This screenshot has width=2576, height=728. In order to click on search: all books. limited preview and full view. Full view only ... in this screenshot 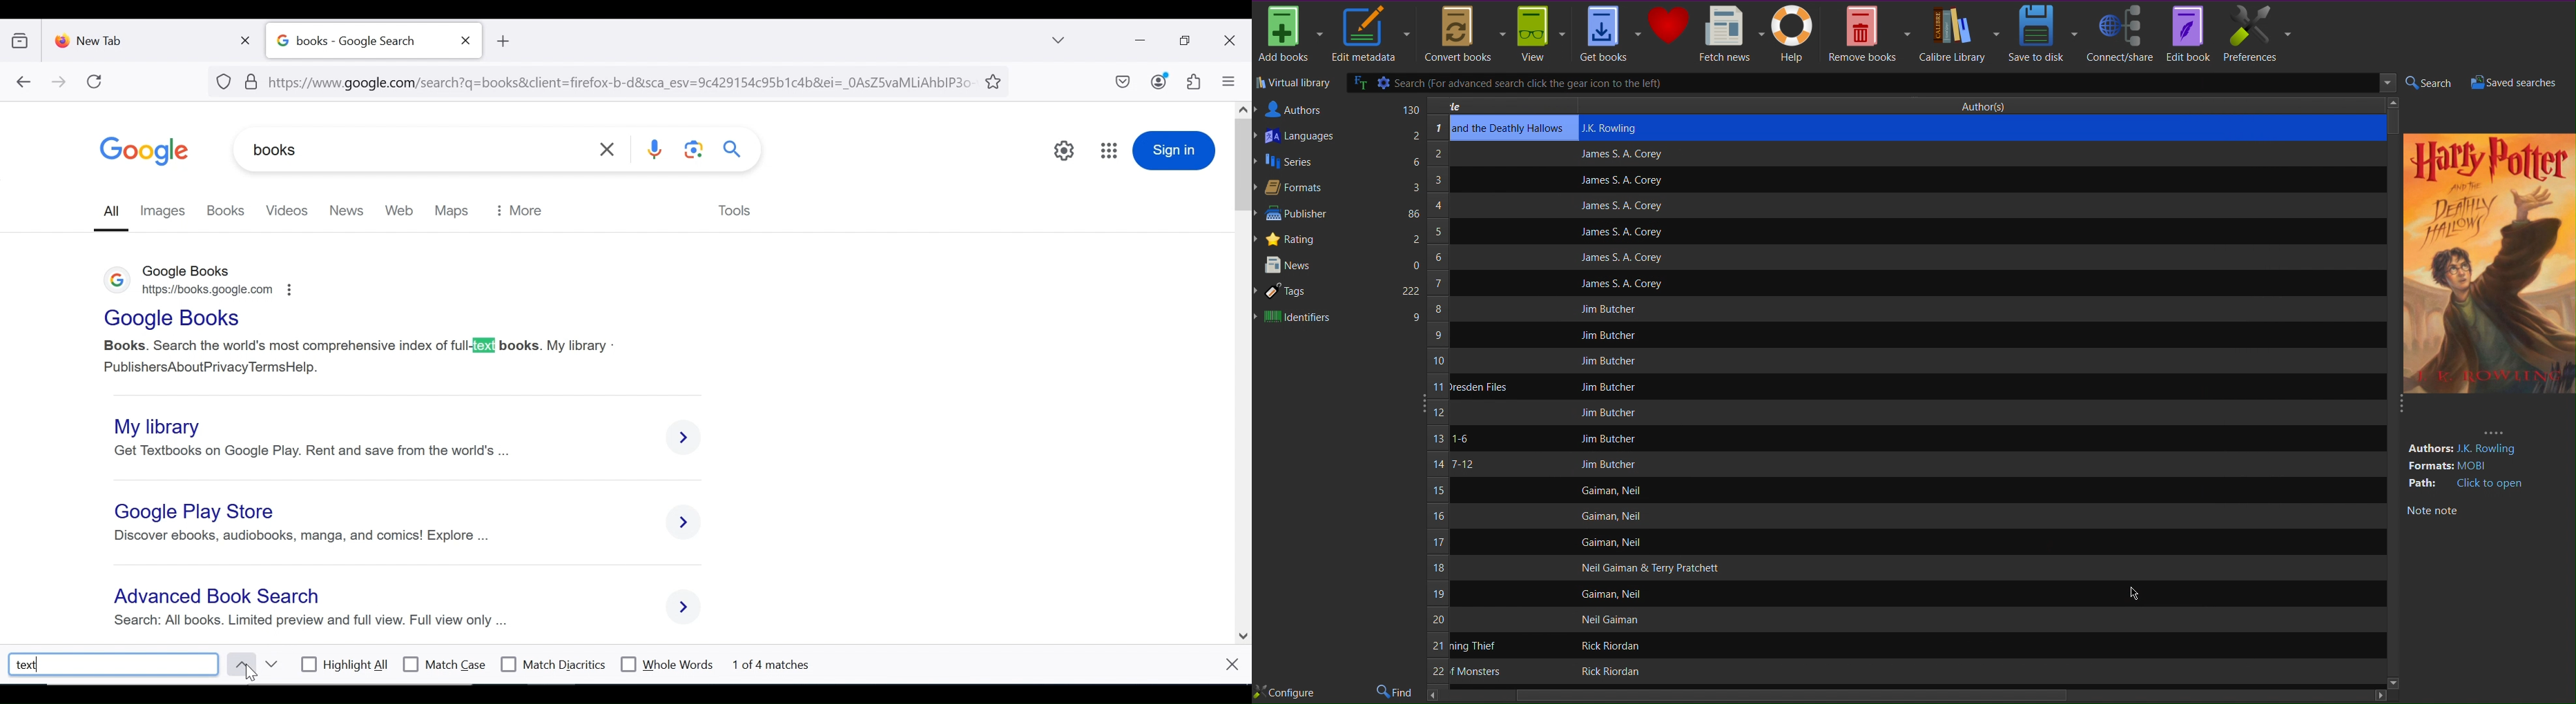, I will do `click(312, 621)`.